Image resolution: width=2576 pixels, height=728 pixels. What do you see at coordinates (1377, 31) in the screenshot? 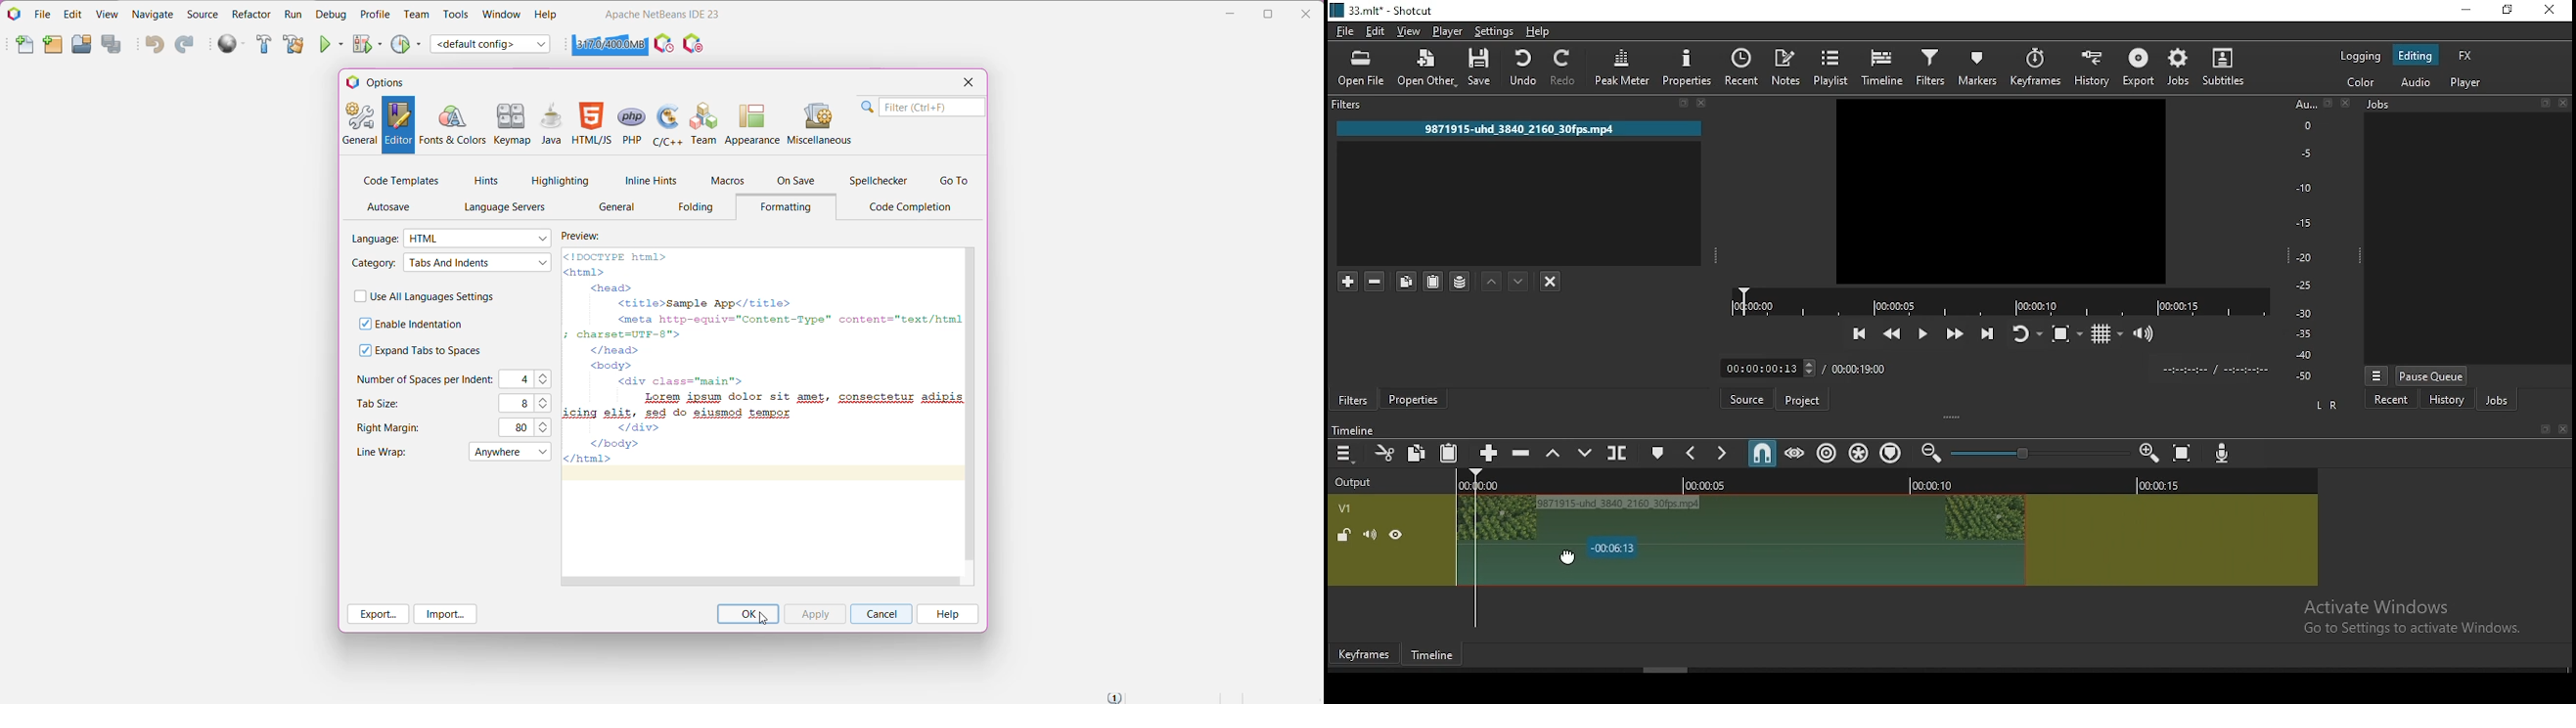
I see `edit` at bounding box center [1377, 31].